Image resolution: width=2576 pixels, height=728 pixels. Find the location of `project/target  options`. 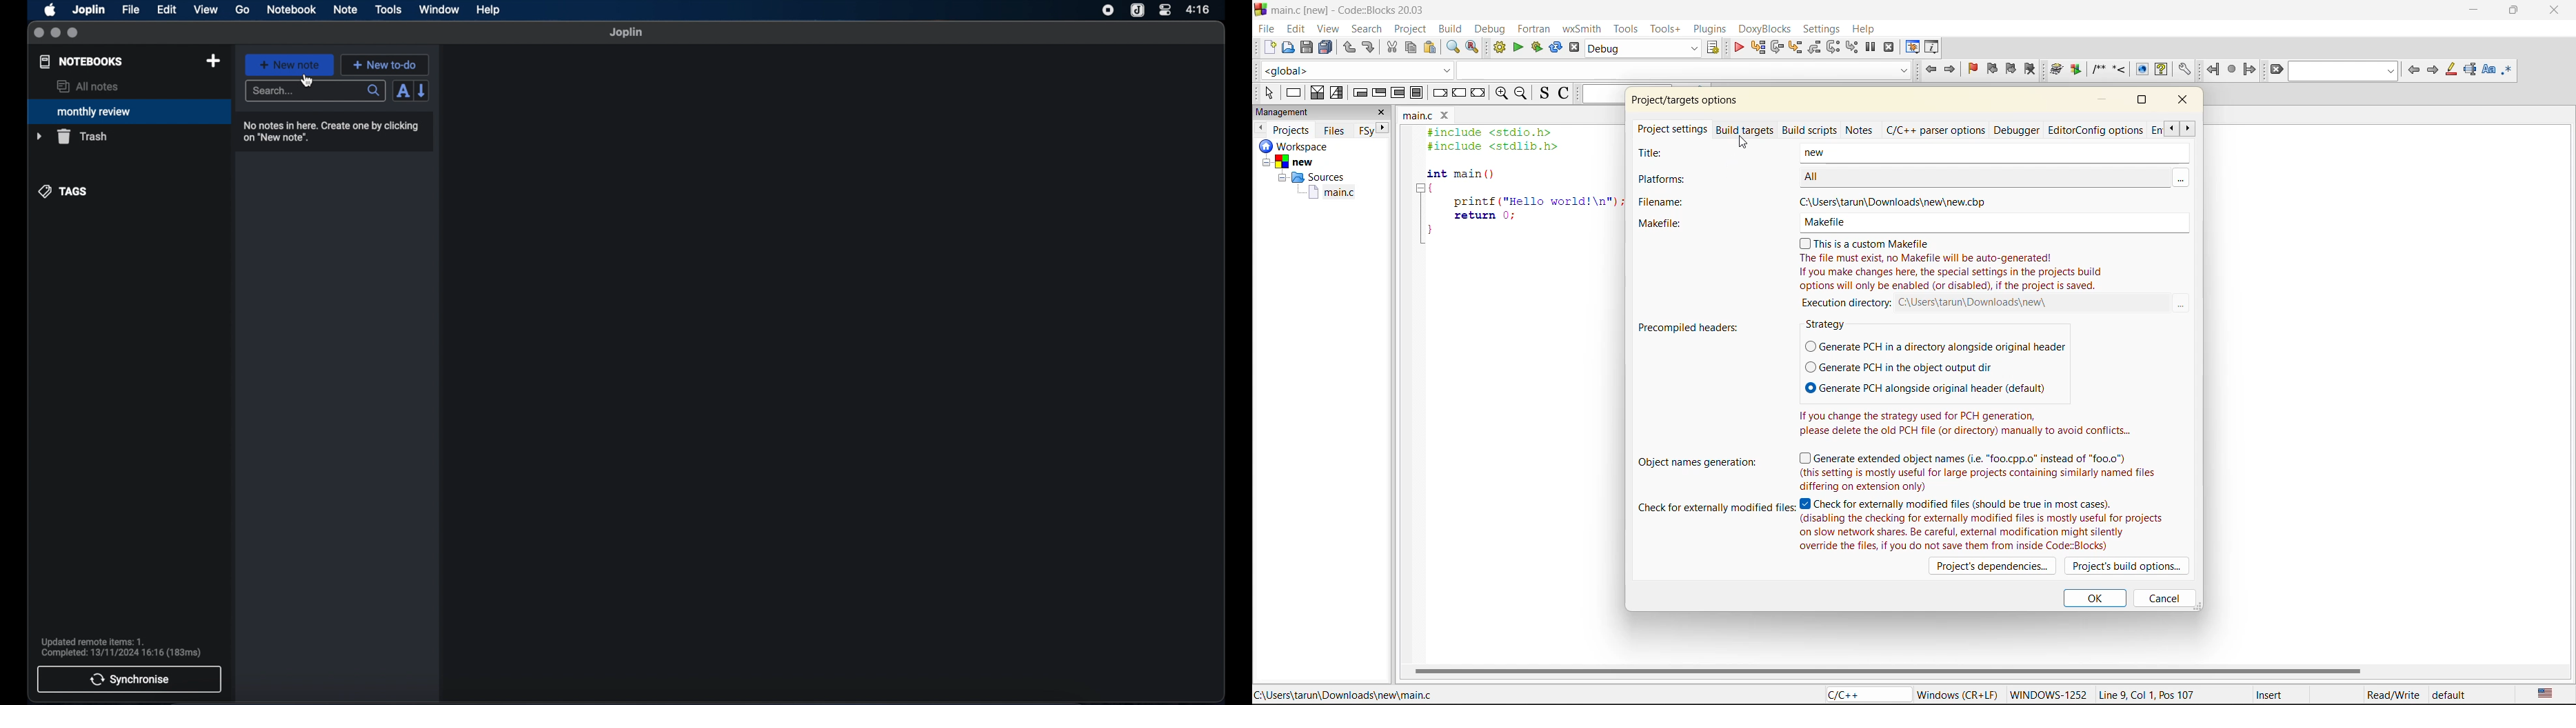

project/target  options is located at coordinates (1691, 101).